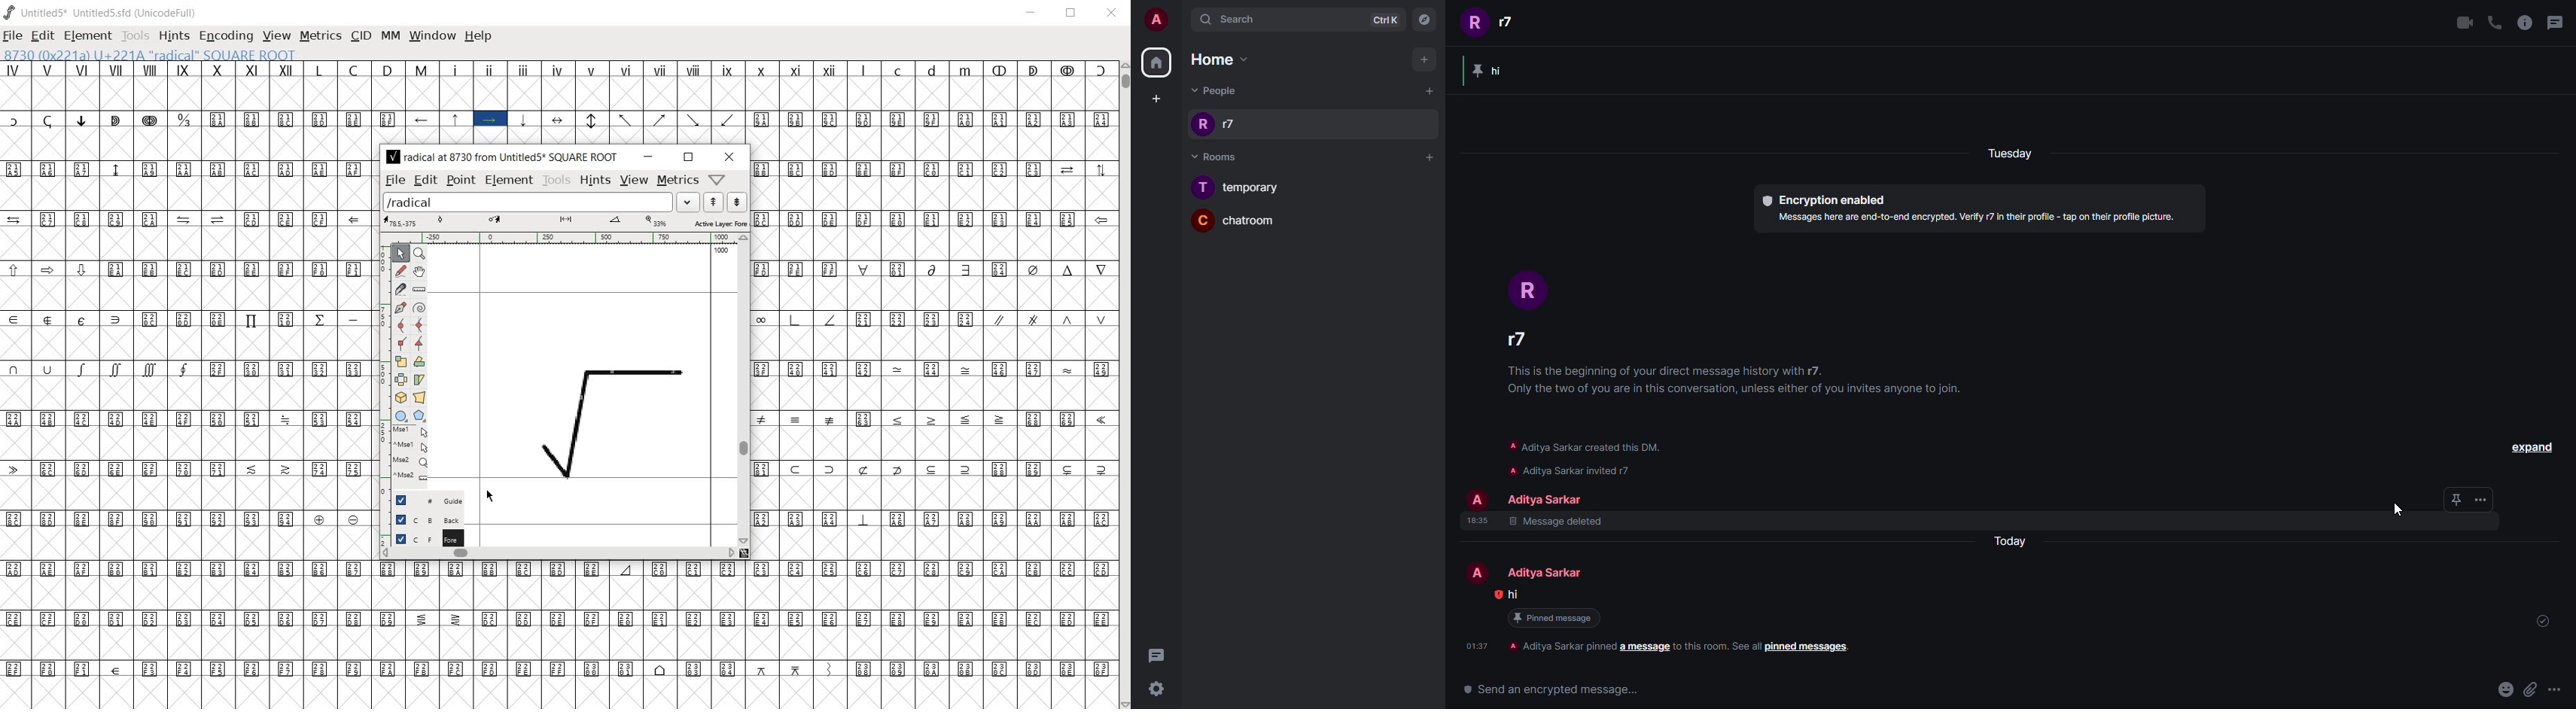 This screenshot has height=728, width=2576. What do you see at coordinates (1424, 18) in the screenshot?
I see `navigator` at bounding box center [1424, 18].